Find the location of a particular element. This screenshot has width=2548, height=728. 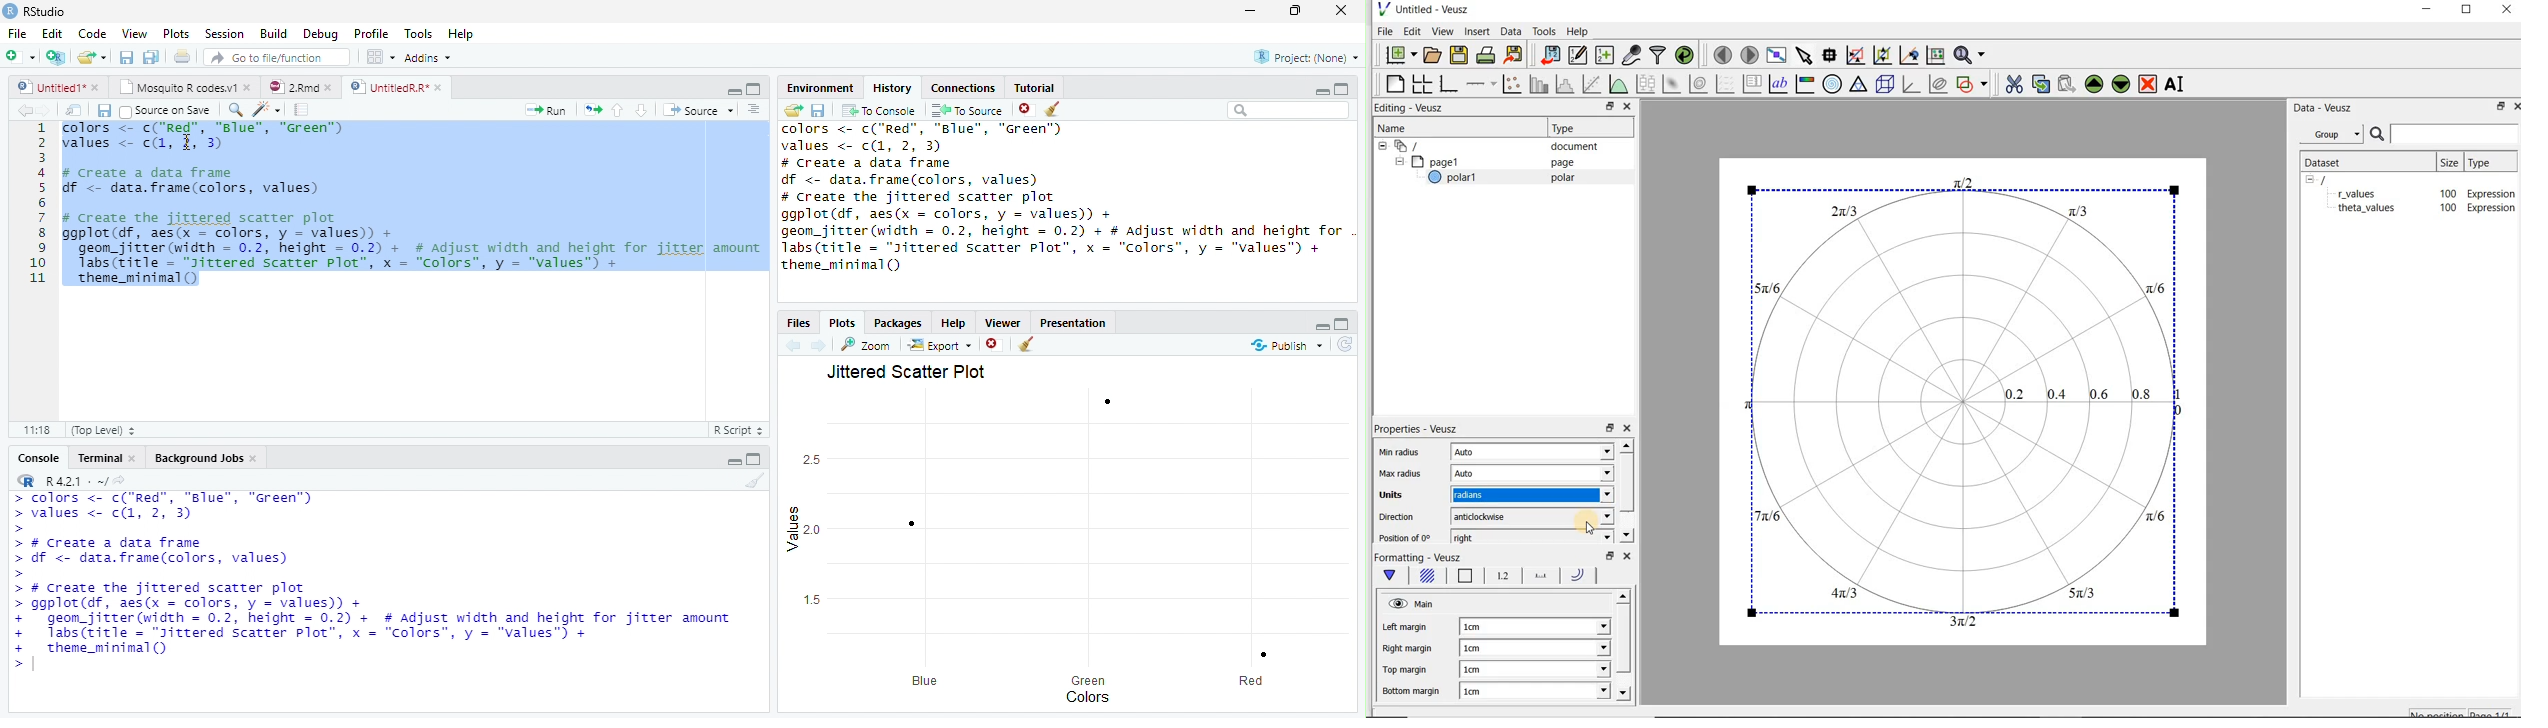

close is located at coordinates (328, 88).